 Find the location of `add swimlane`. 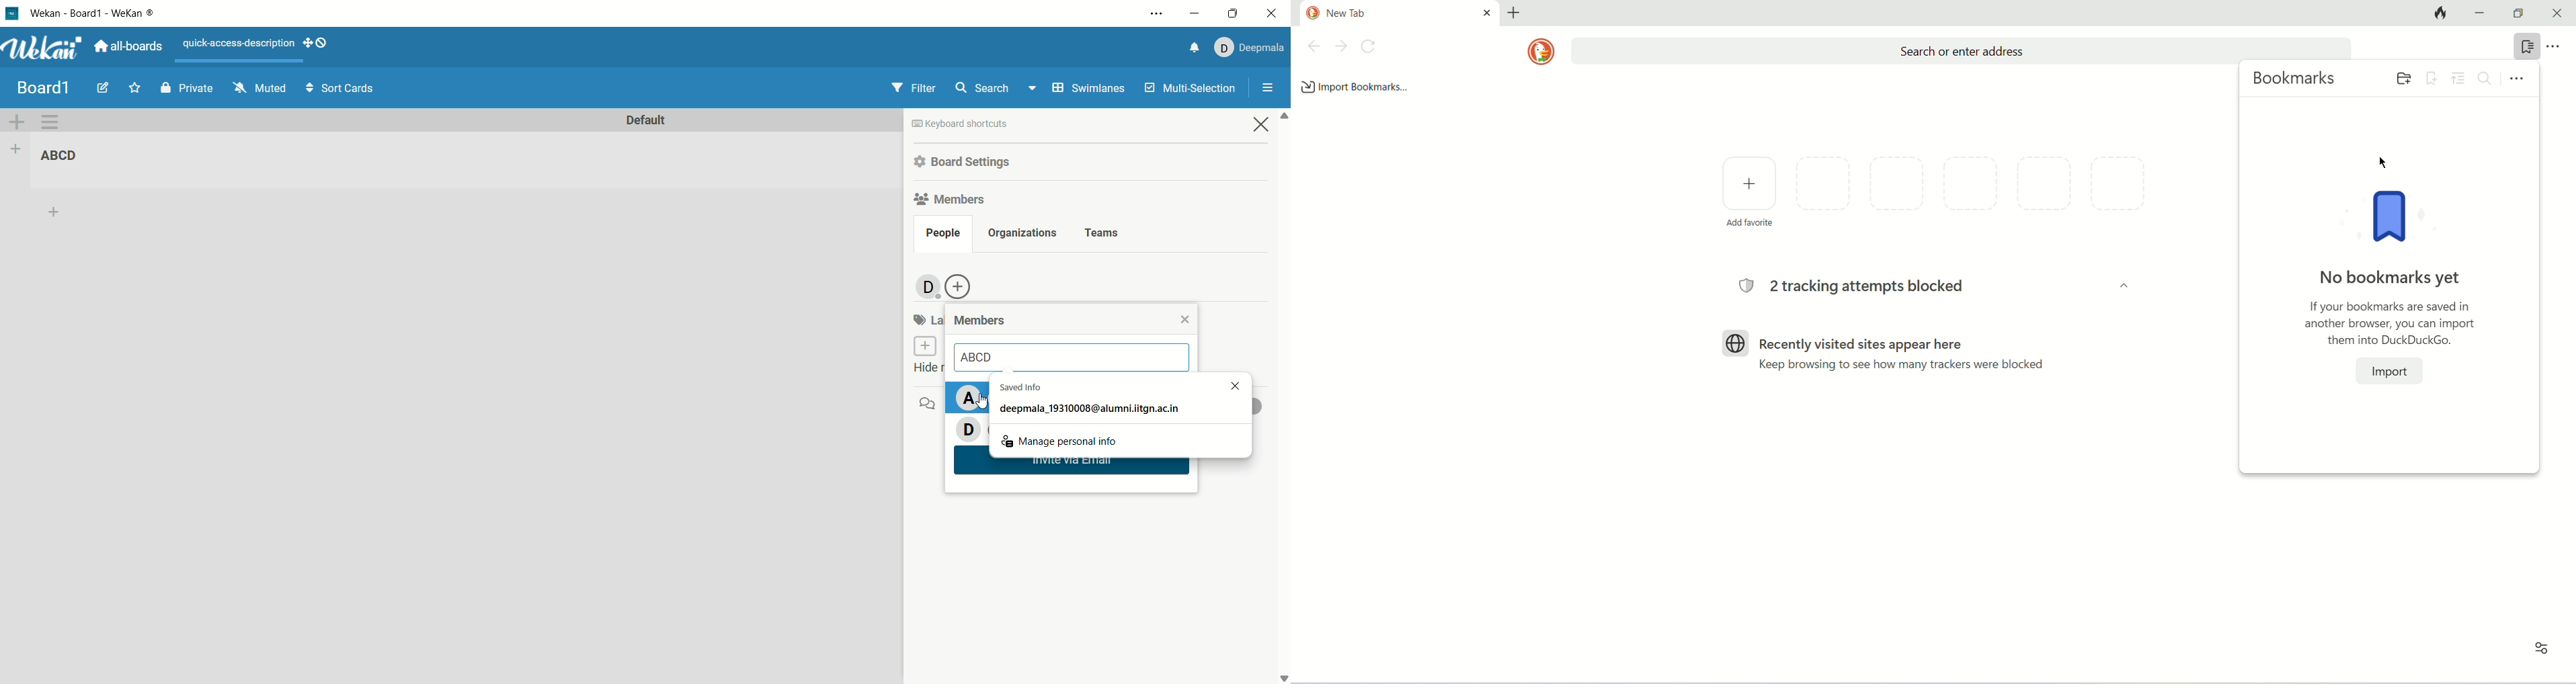

add swimlane is located at coordinates (17, 123).